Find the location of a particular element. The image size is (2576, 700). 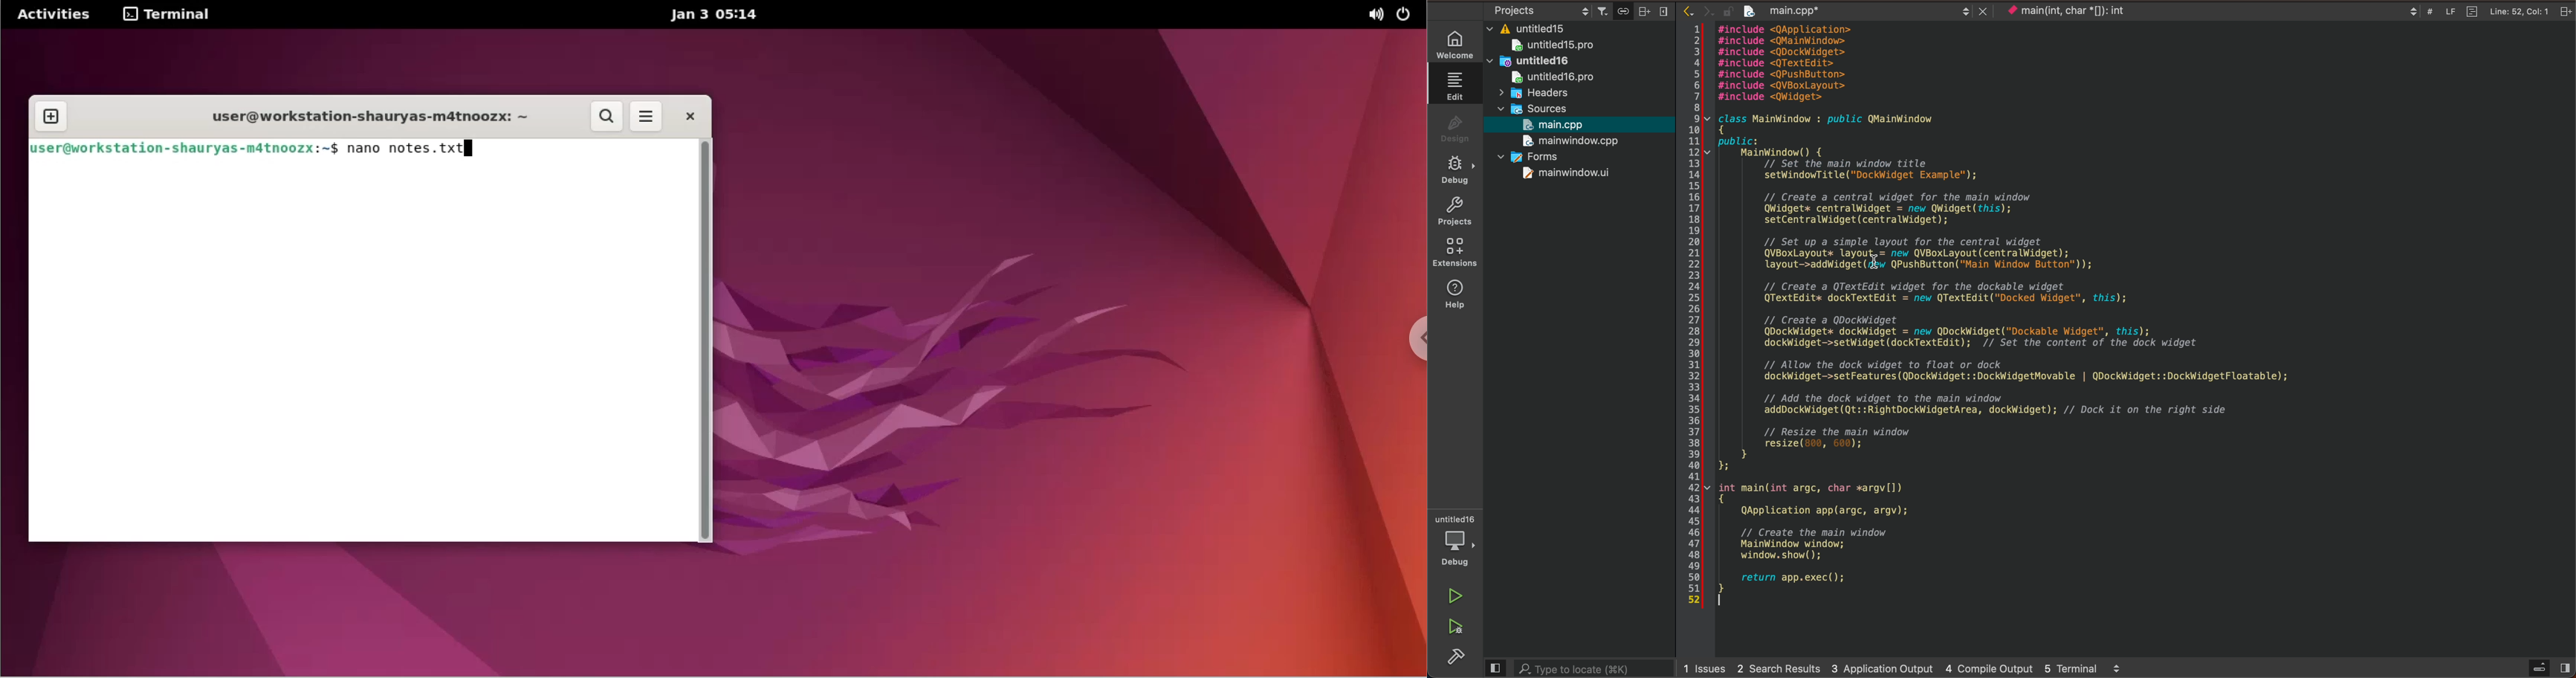

files and folders is located at coordinates (1583, 29).